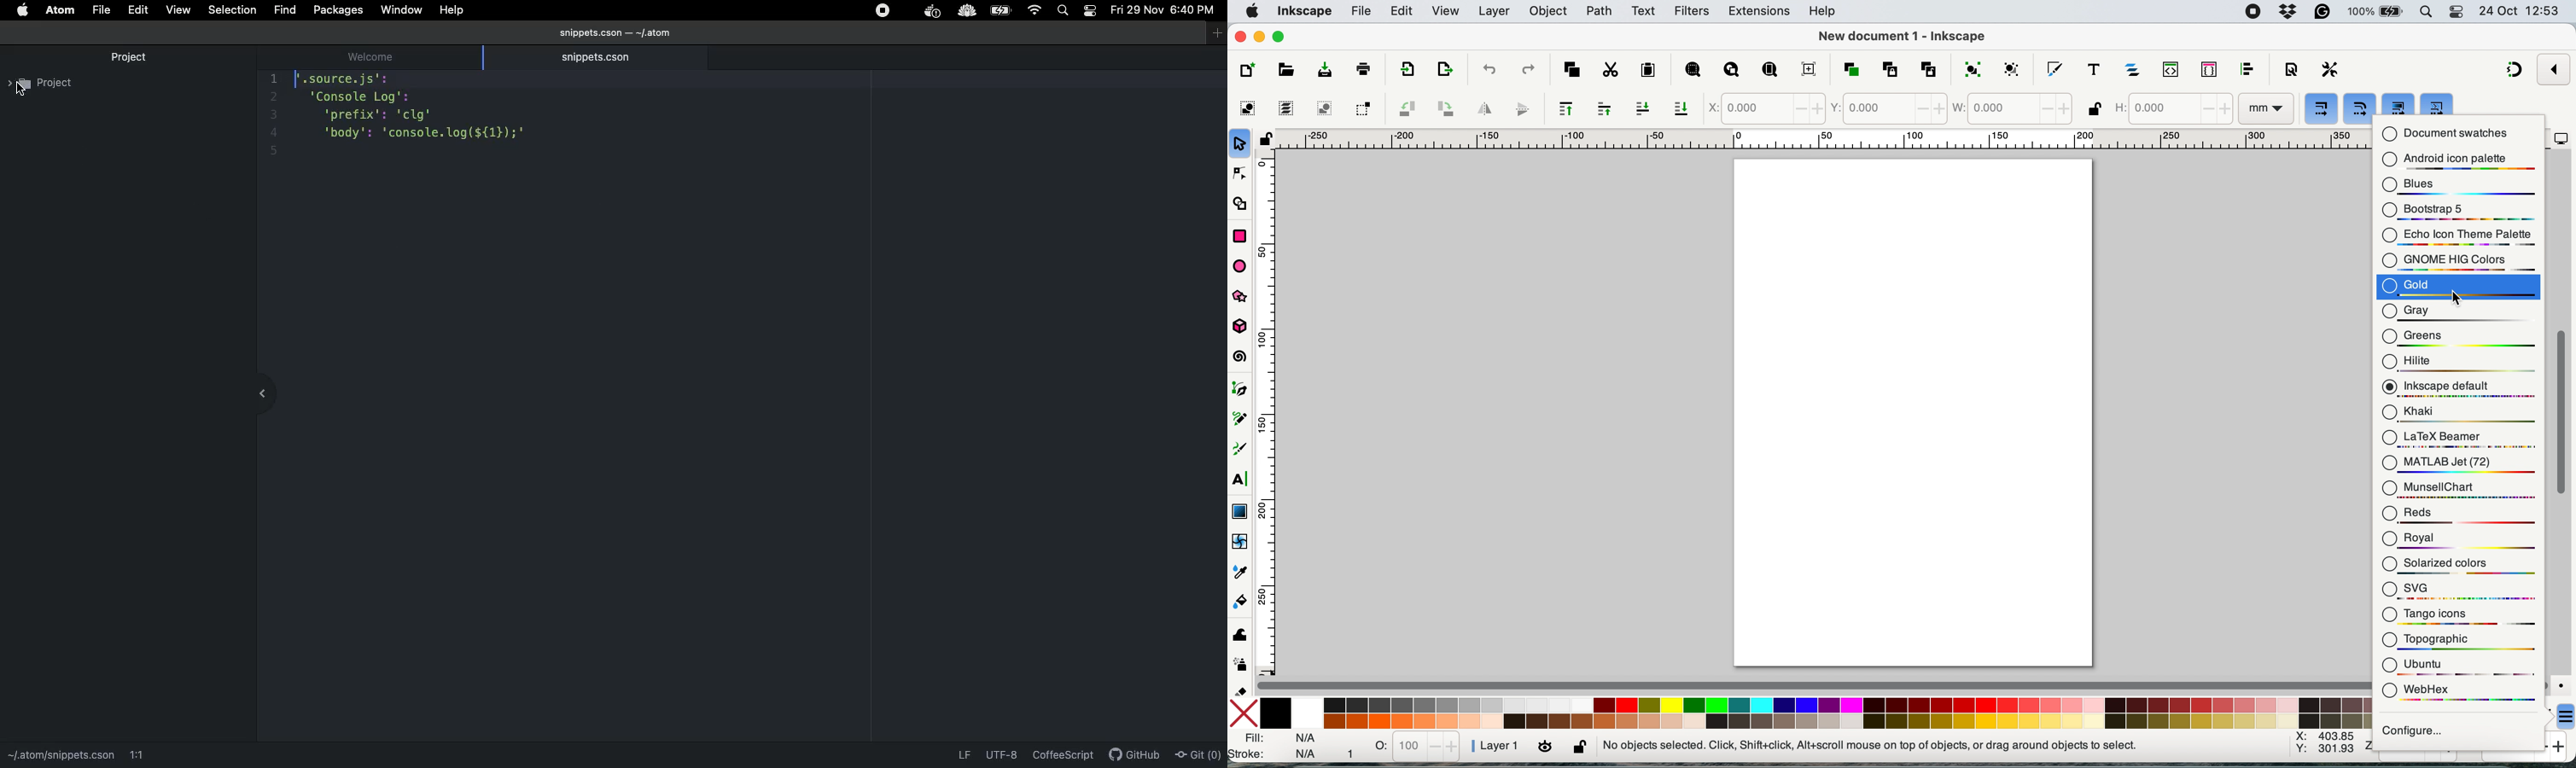  What do you see at coordinates (178, 10) in the screenshot?
I see `View` at bounding box center [178, 10].